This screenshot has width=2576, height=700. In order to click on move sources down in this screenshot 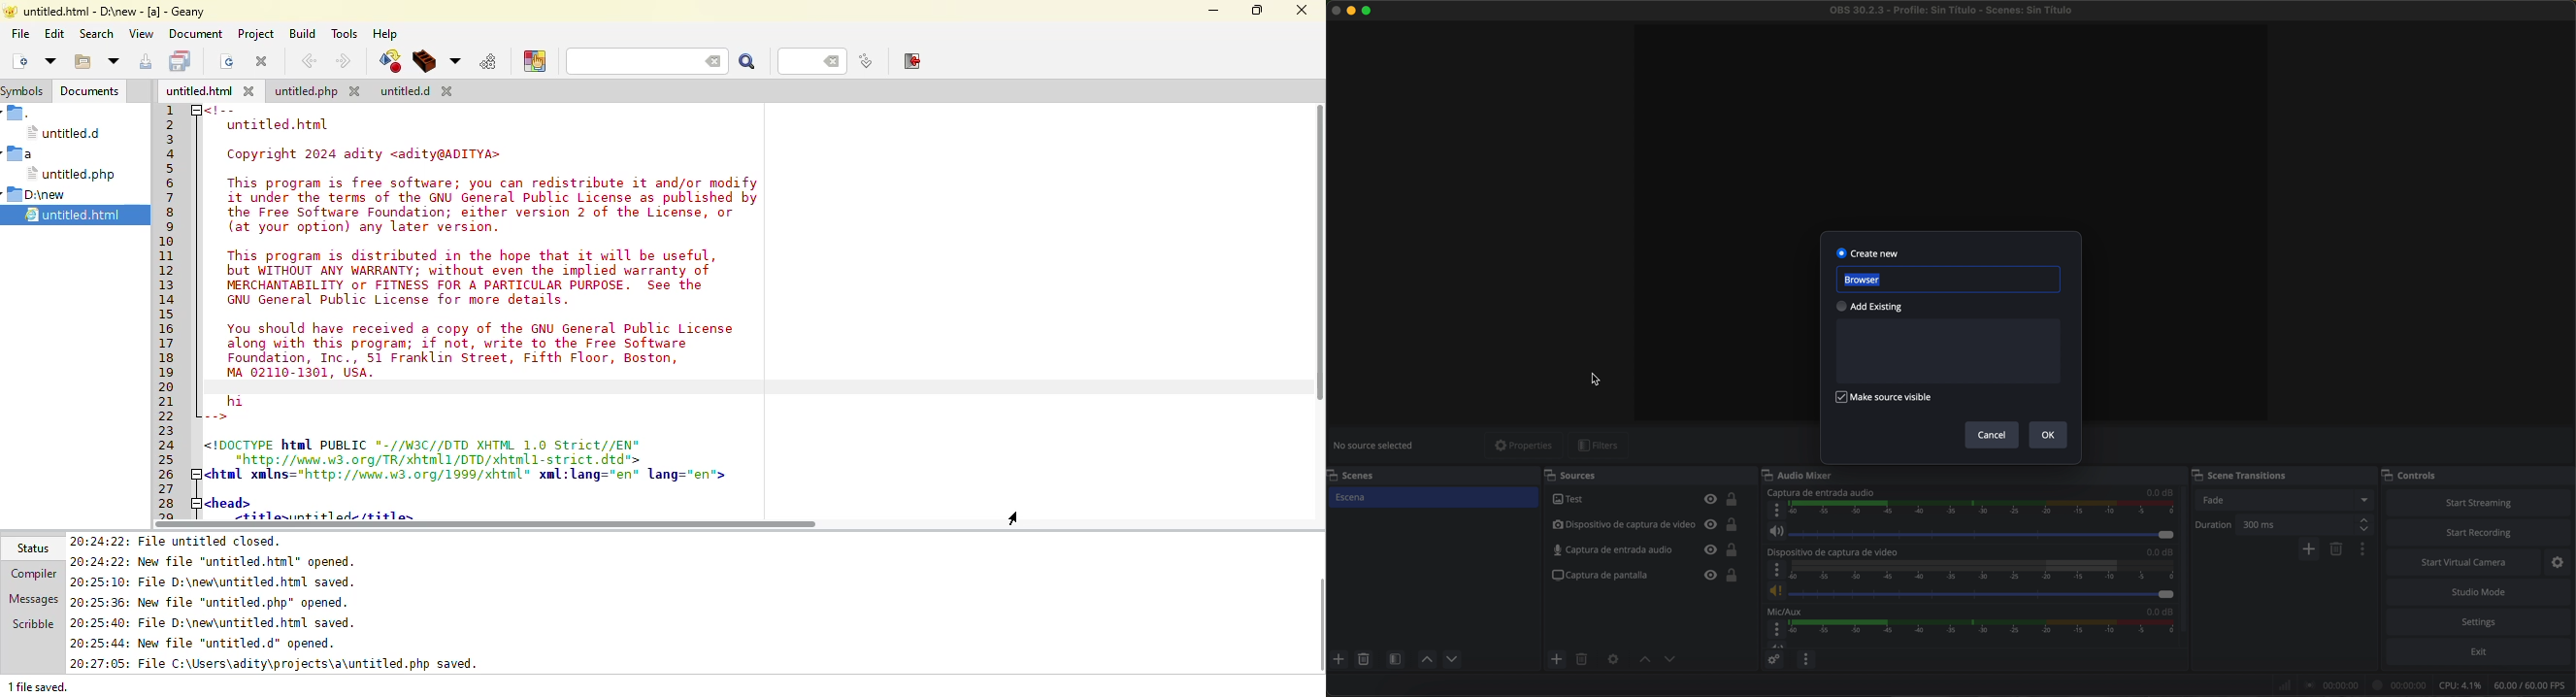, I will do `click(1671, 661)`.